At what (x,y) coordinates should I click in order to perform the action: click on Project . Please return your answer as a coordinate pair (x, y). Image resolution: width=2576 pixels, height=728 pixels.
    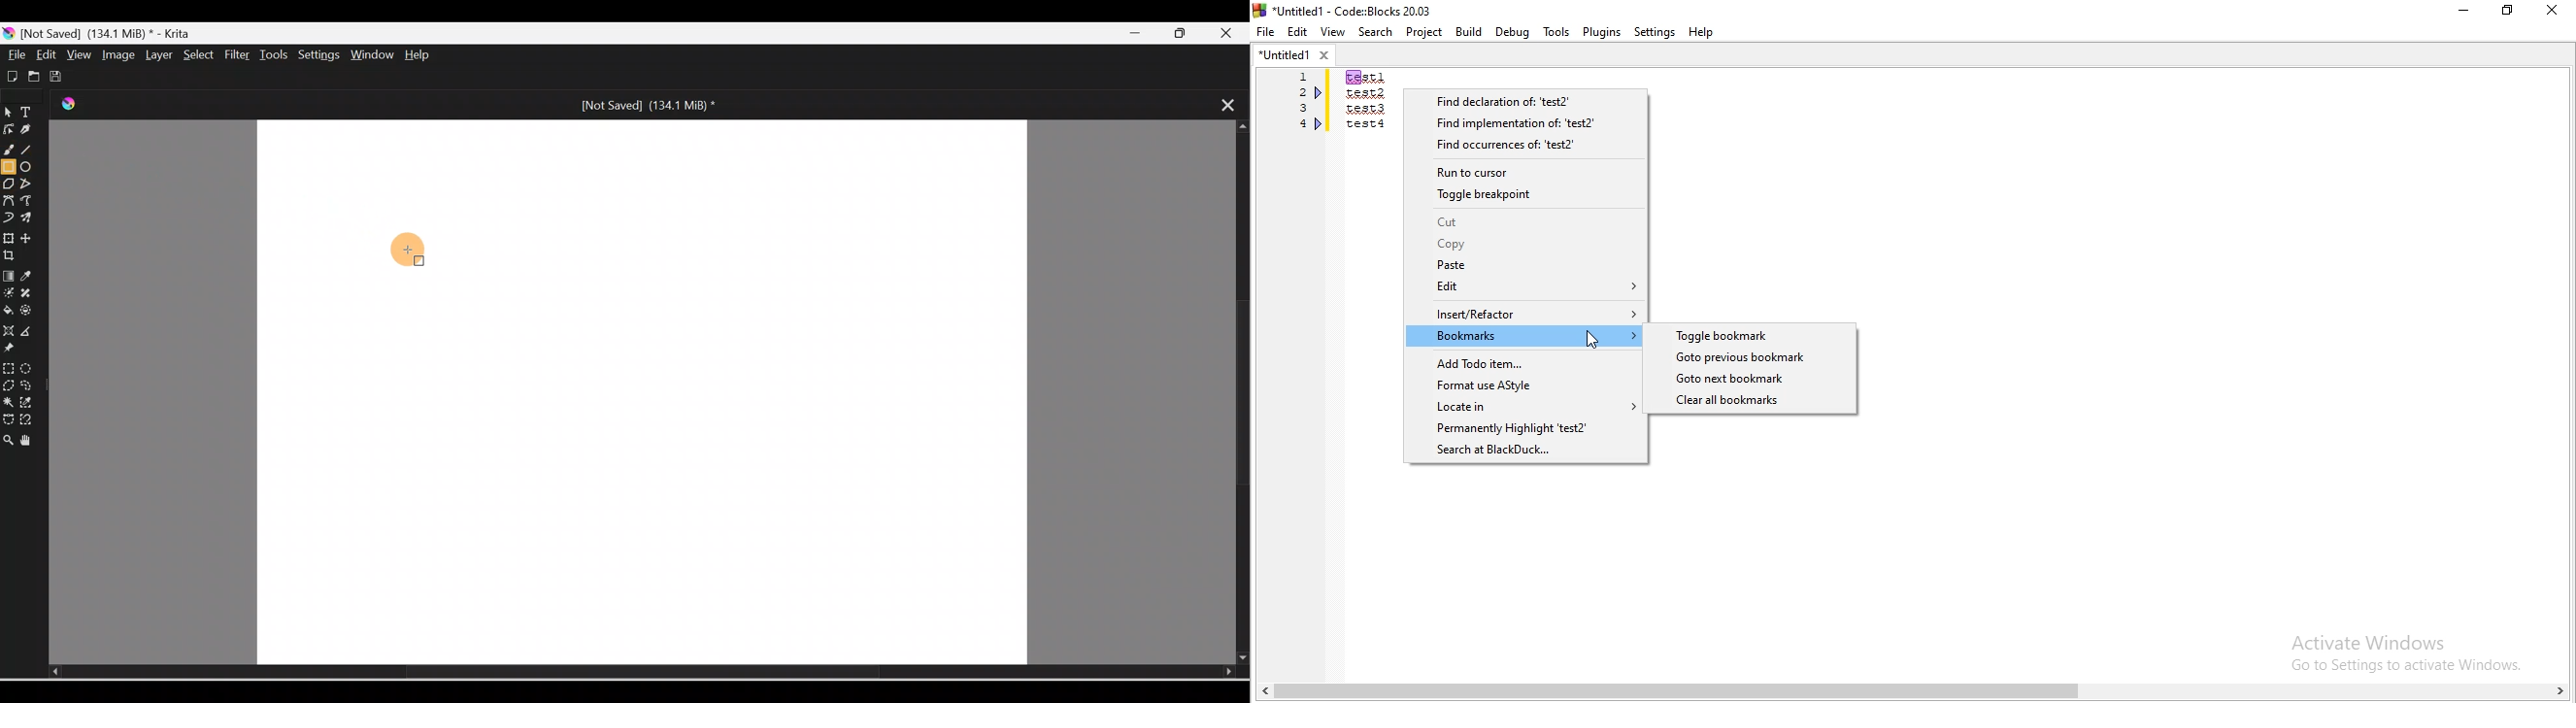
    Looking at the image, I should click on (1423, 32).